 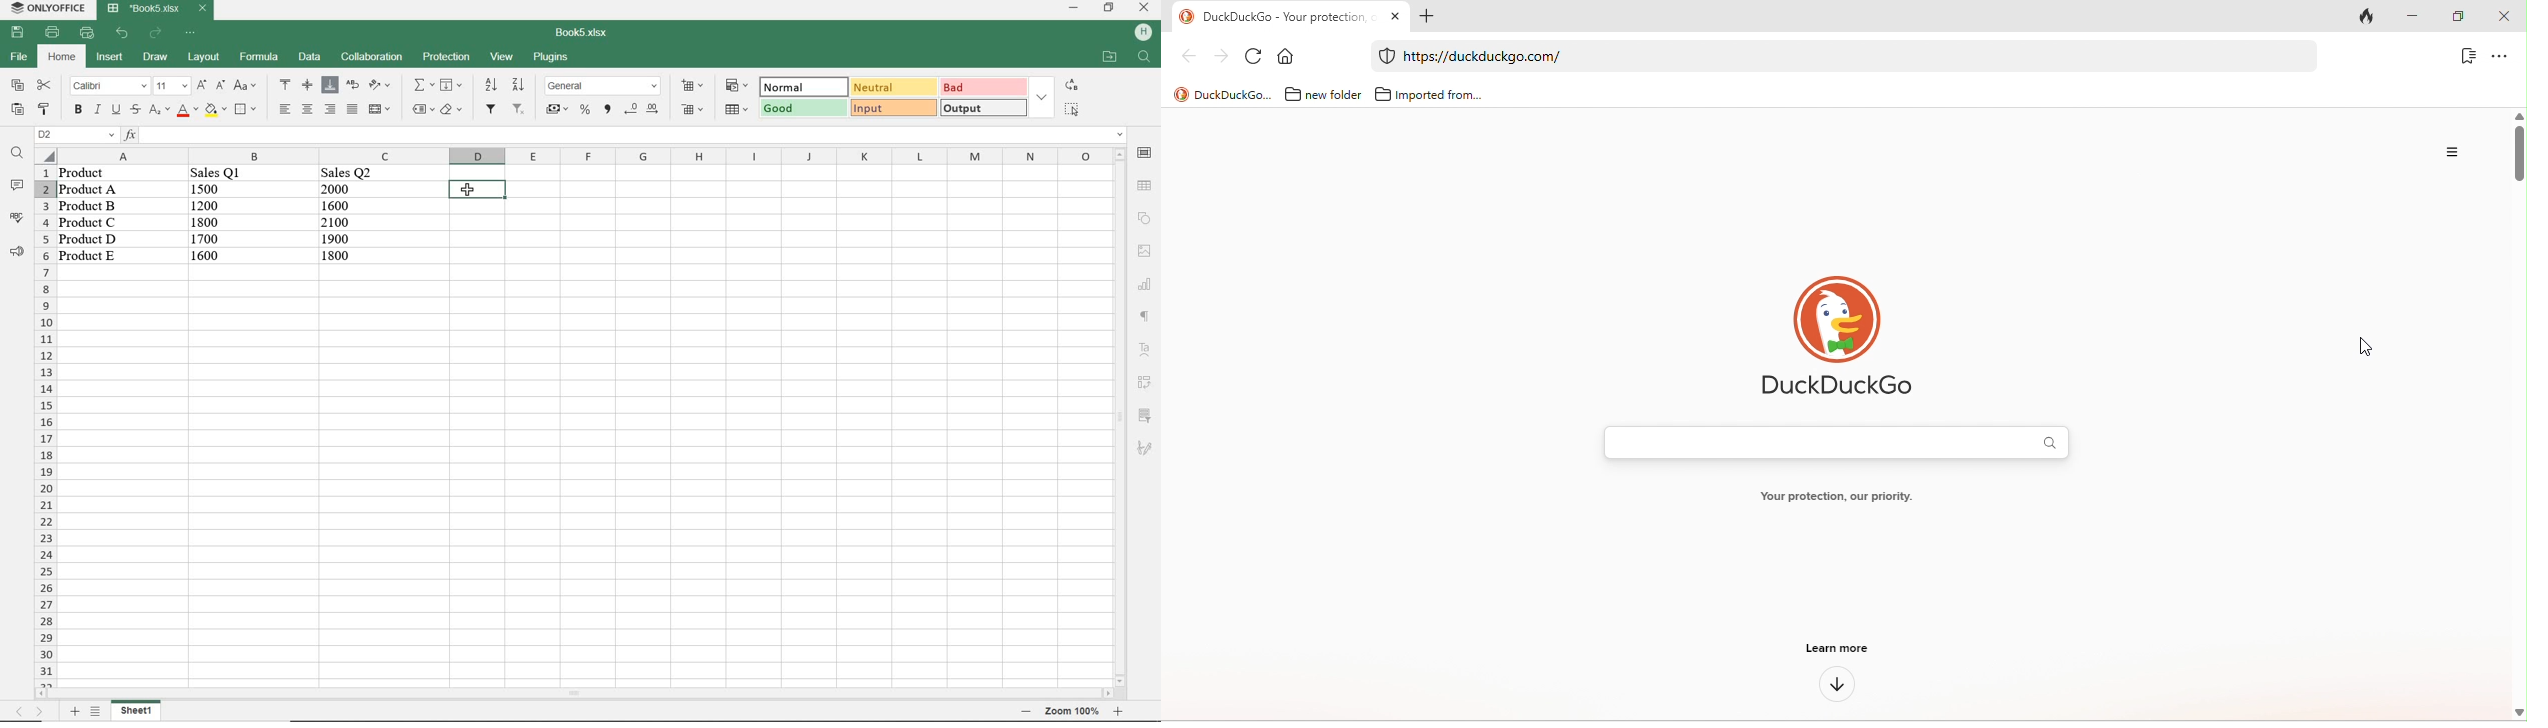 What do you see at coordinates (308, 86) in the screenshot?
I see `align middle` at bounding box center [308, 86].